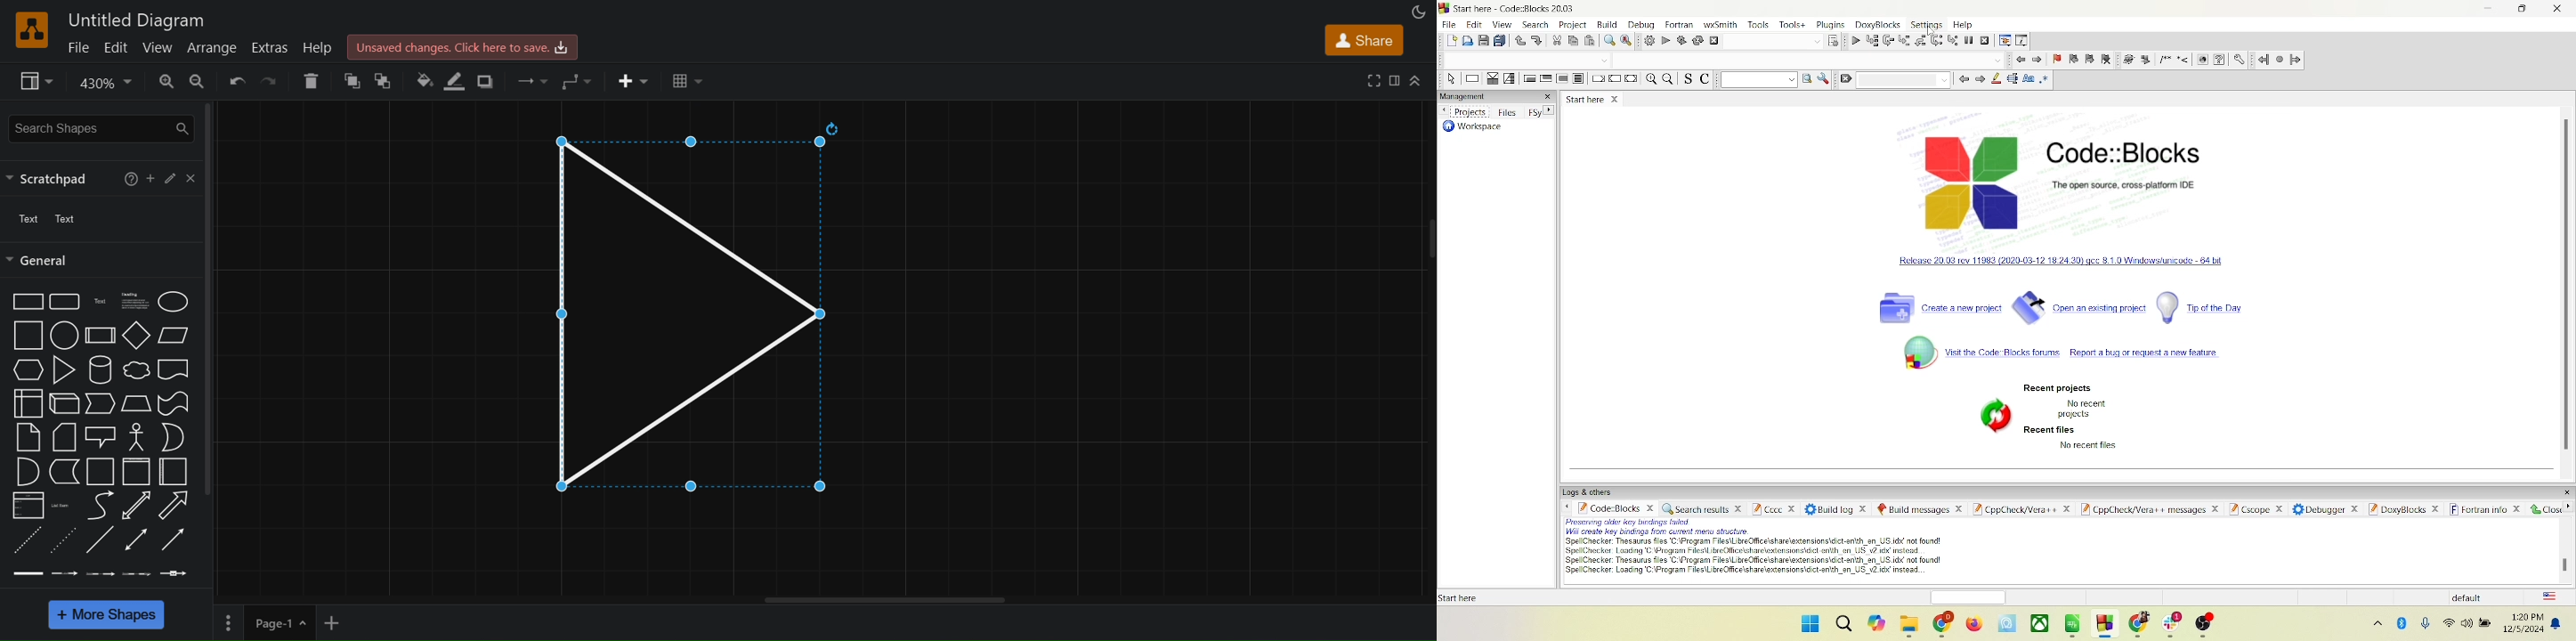  What do you see at coordinates (128, 177) in the screenshot?
I see `help` at bounding box center [128, 177].